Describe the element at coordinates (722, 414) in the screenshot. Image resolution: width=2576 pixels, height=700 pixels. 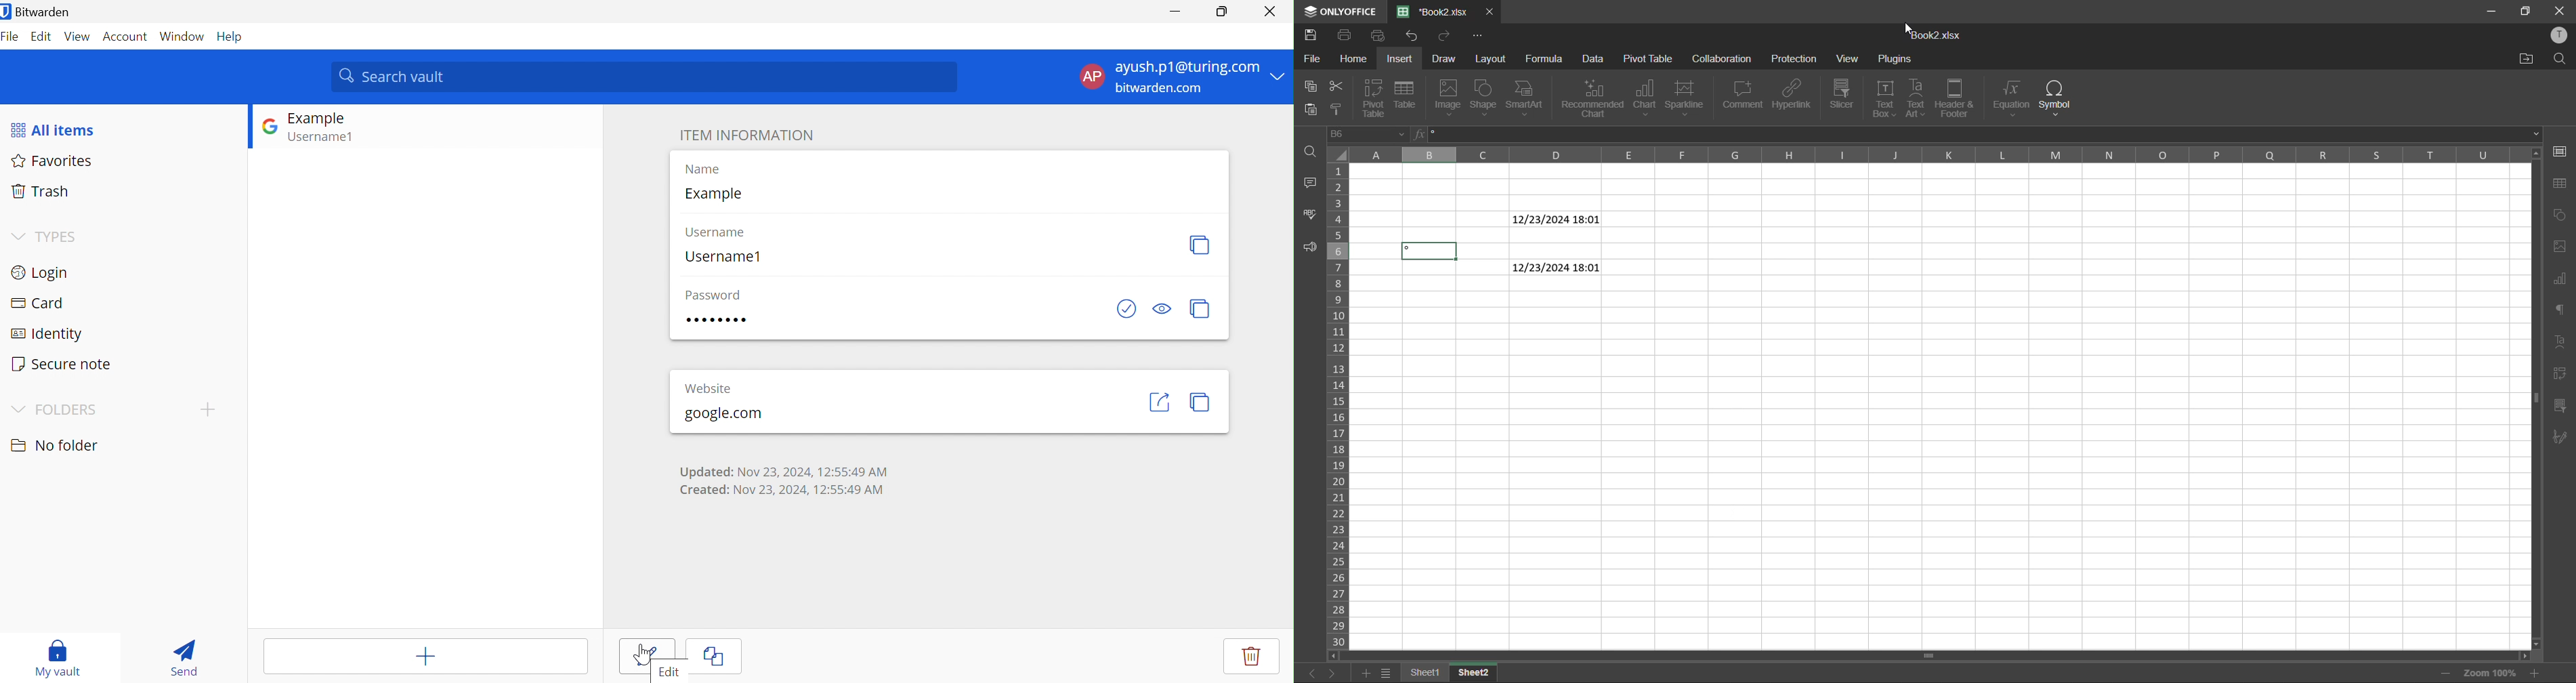
I see `google.com` at that location.